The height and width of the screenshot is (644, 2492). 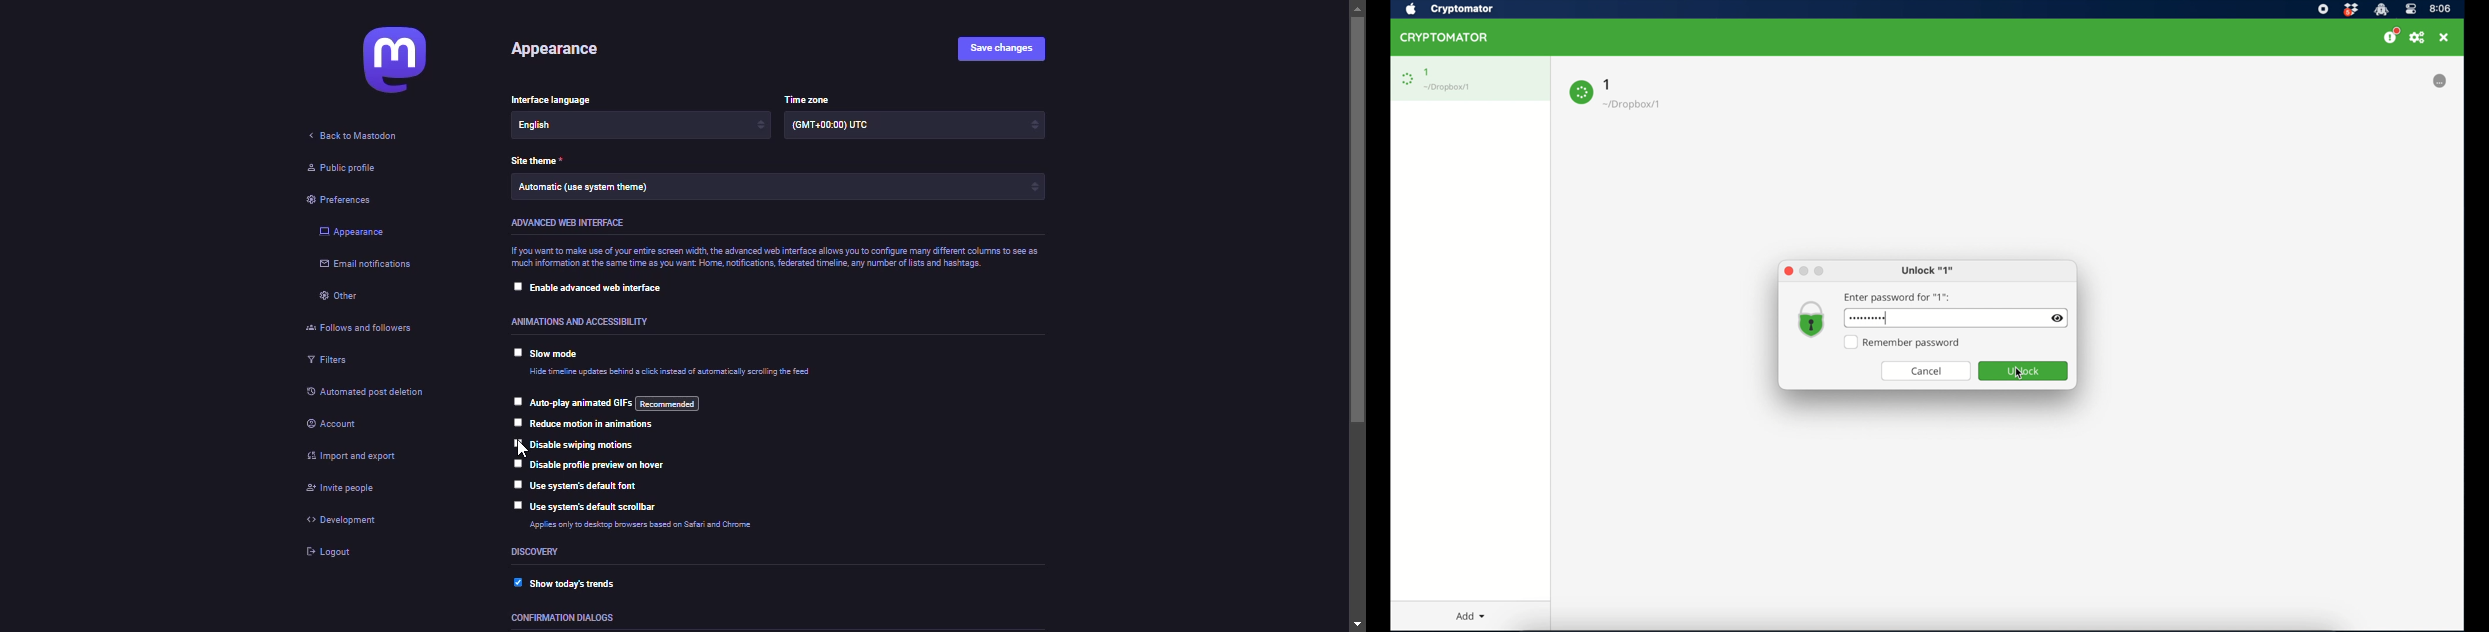 I want to click on language, so click(x=550, y=98).